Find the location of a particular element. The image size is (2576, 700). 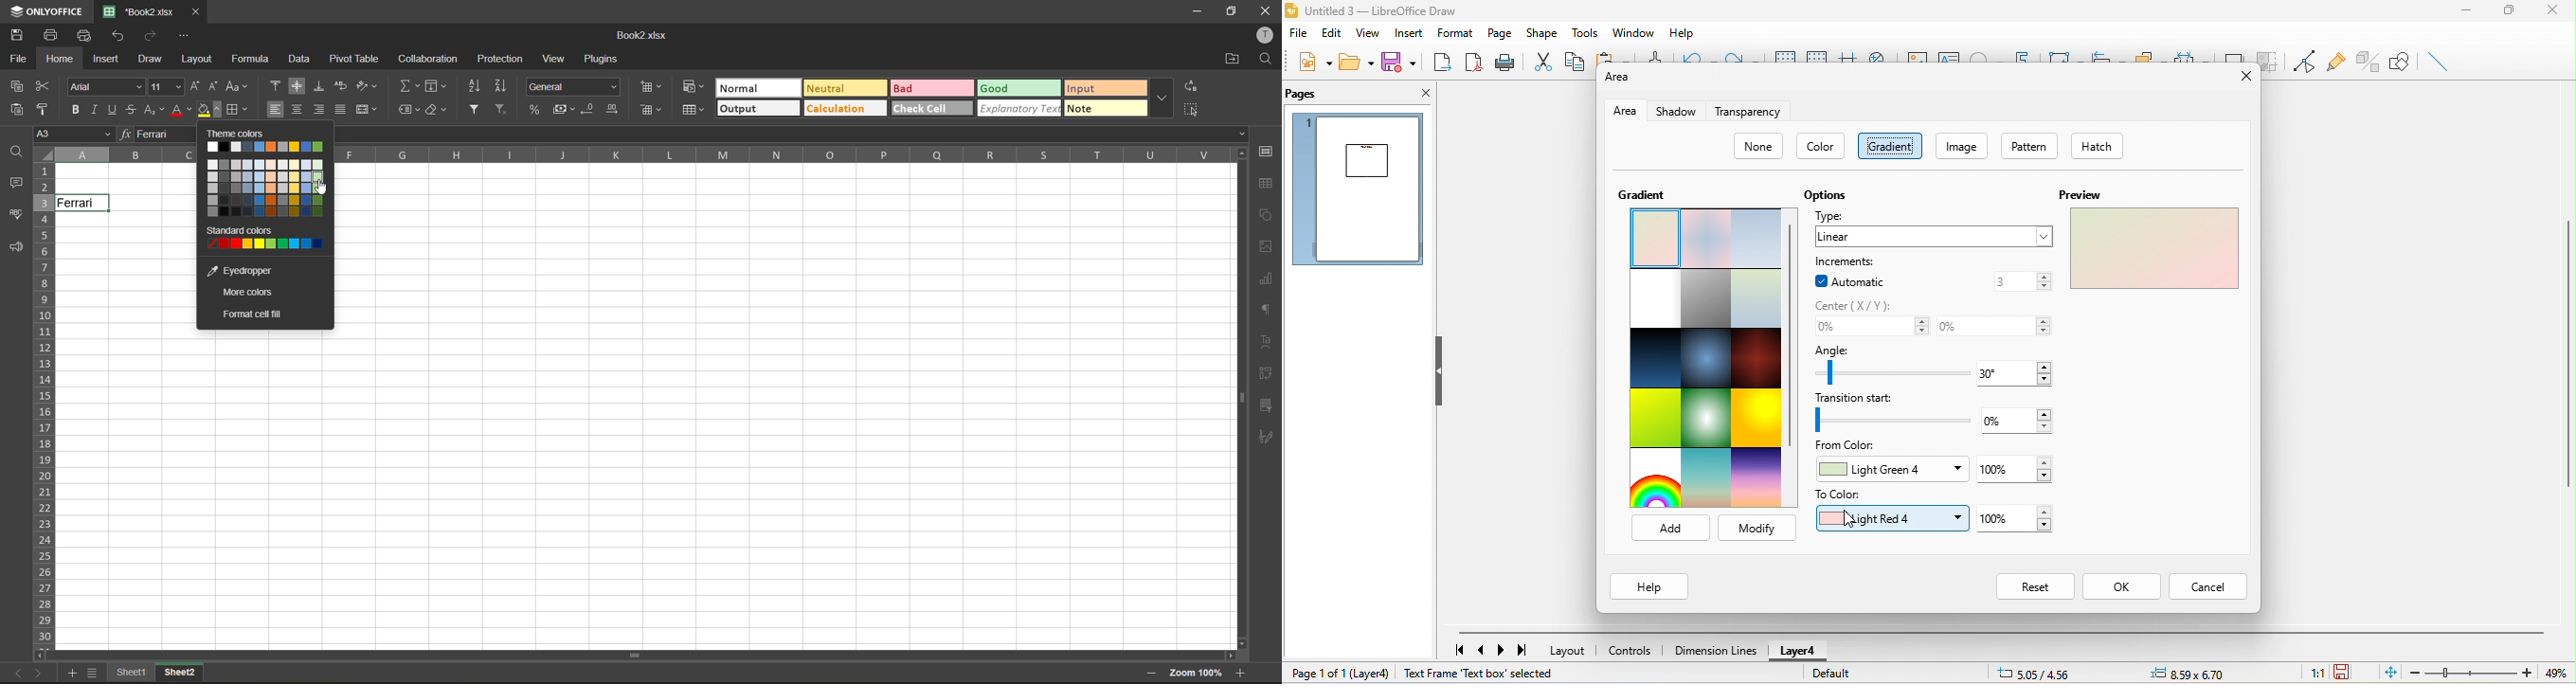

tools is located at coordinates (1588, 34).